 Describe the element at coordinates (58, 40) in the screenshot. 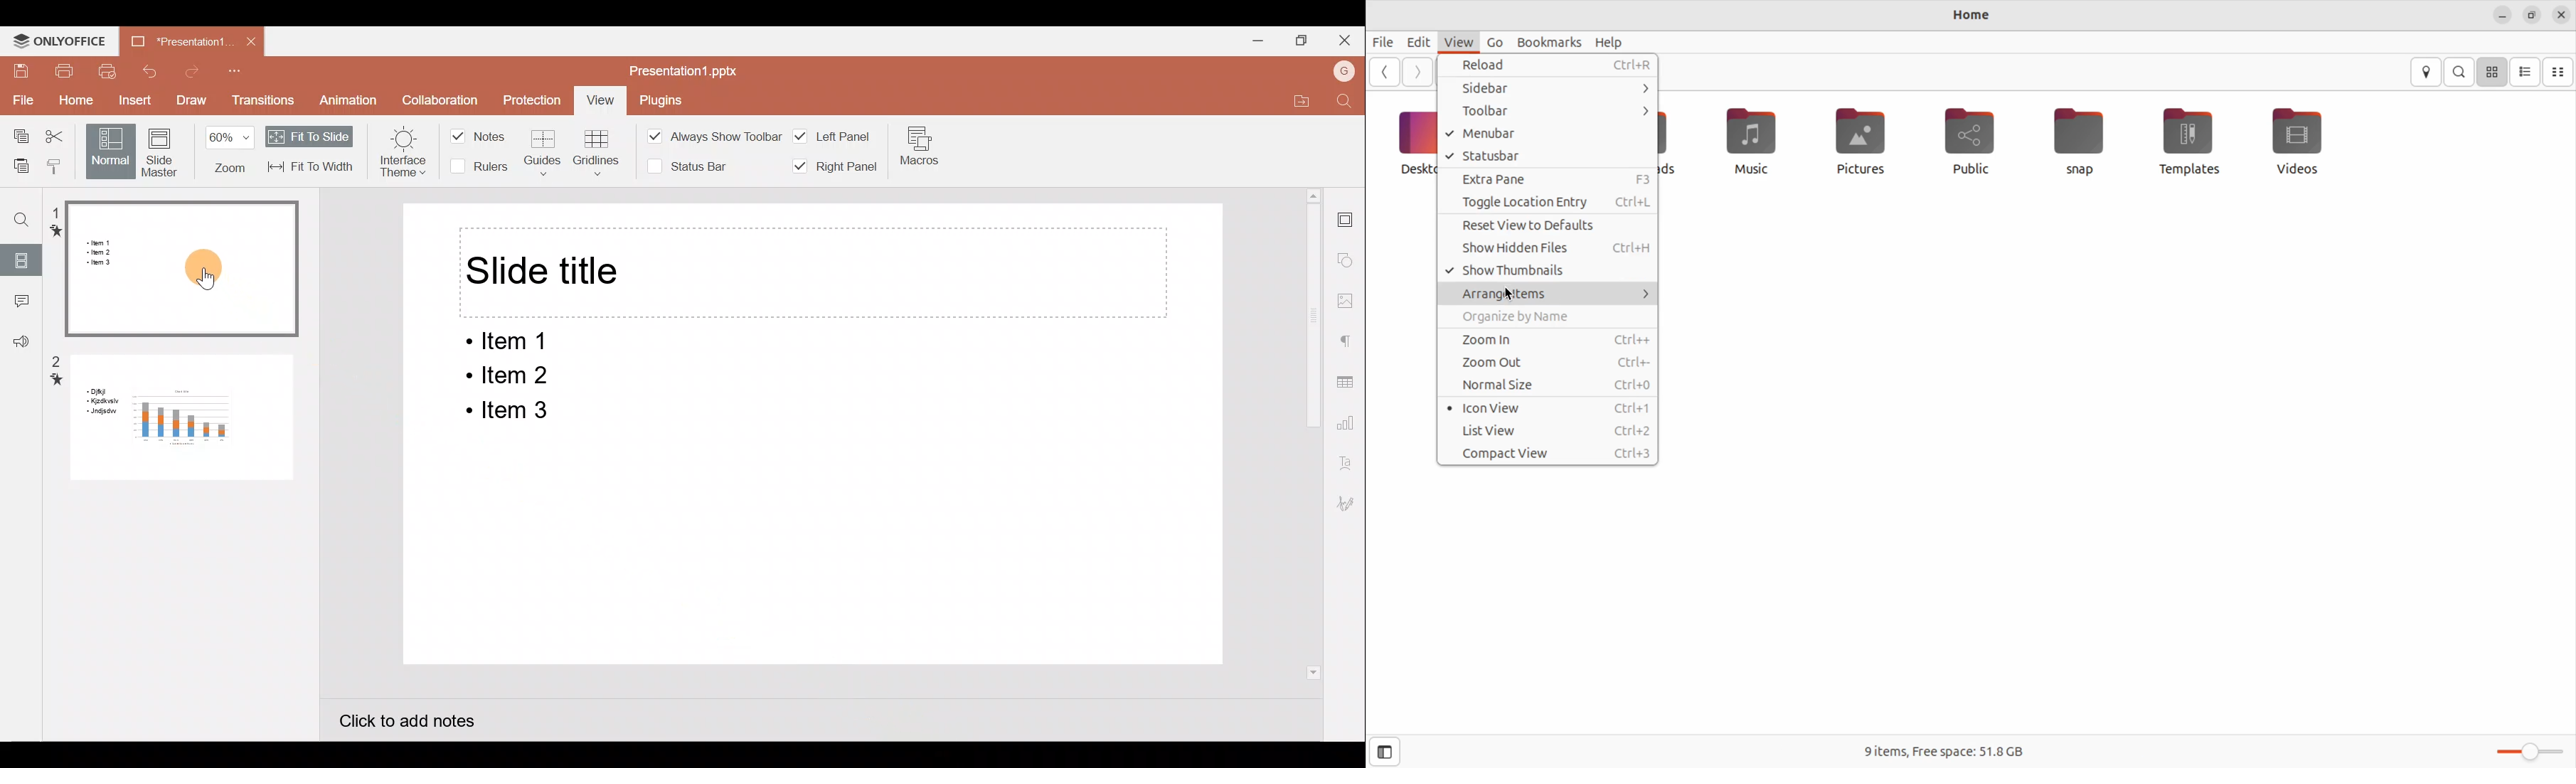

I see `ONLYOFFICE` at that location.